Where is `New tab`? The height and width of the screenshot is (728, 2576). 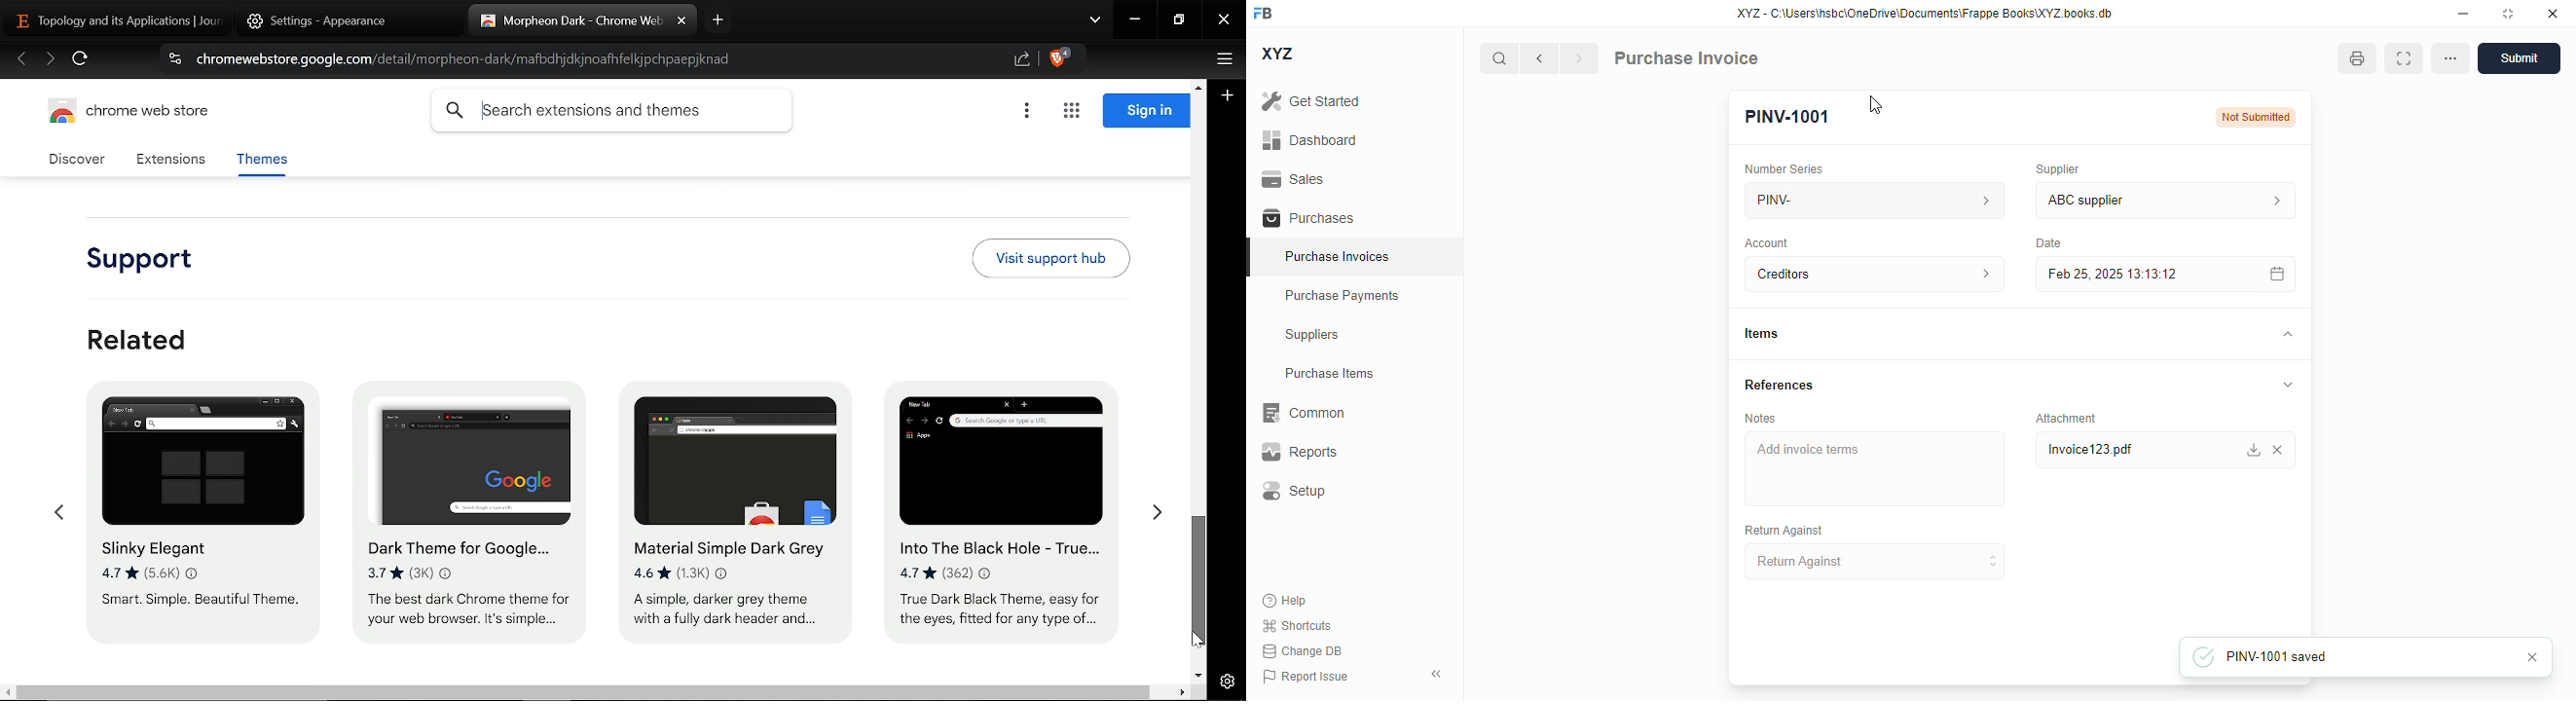 New tab is located at coordinates (718, 19).